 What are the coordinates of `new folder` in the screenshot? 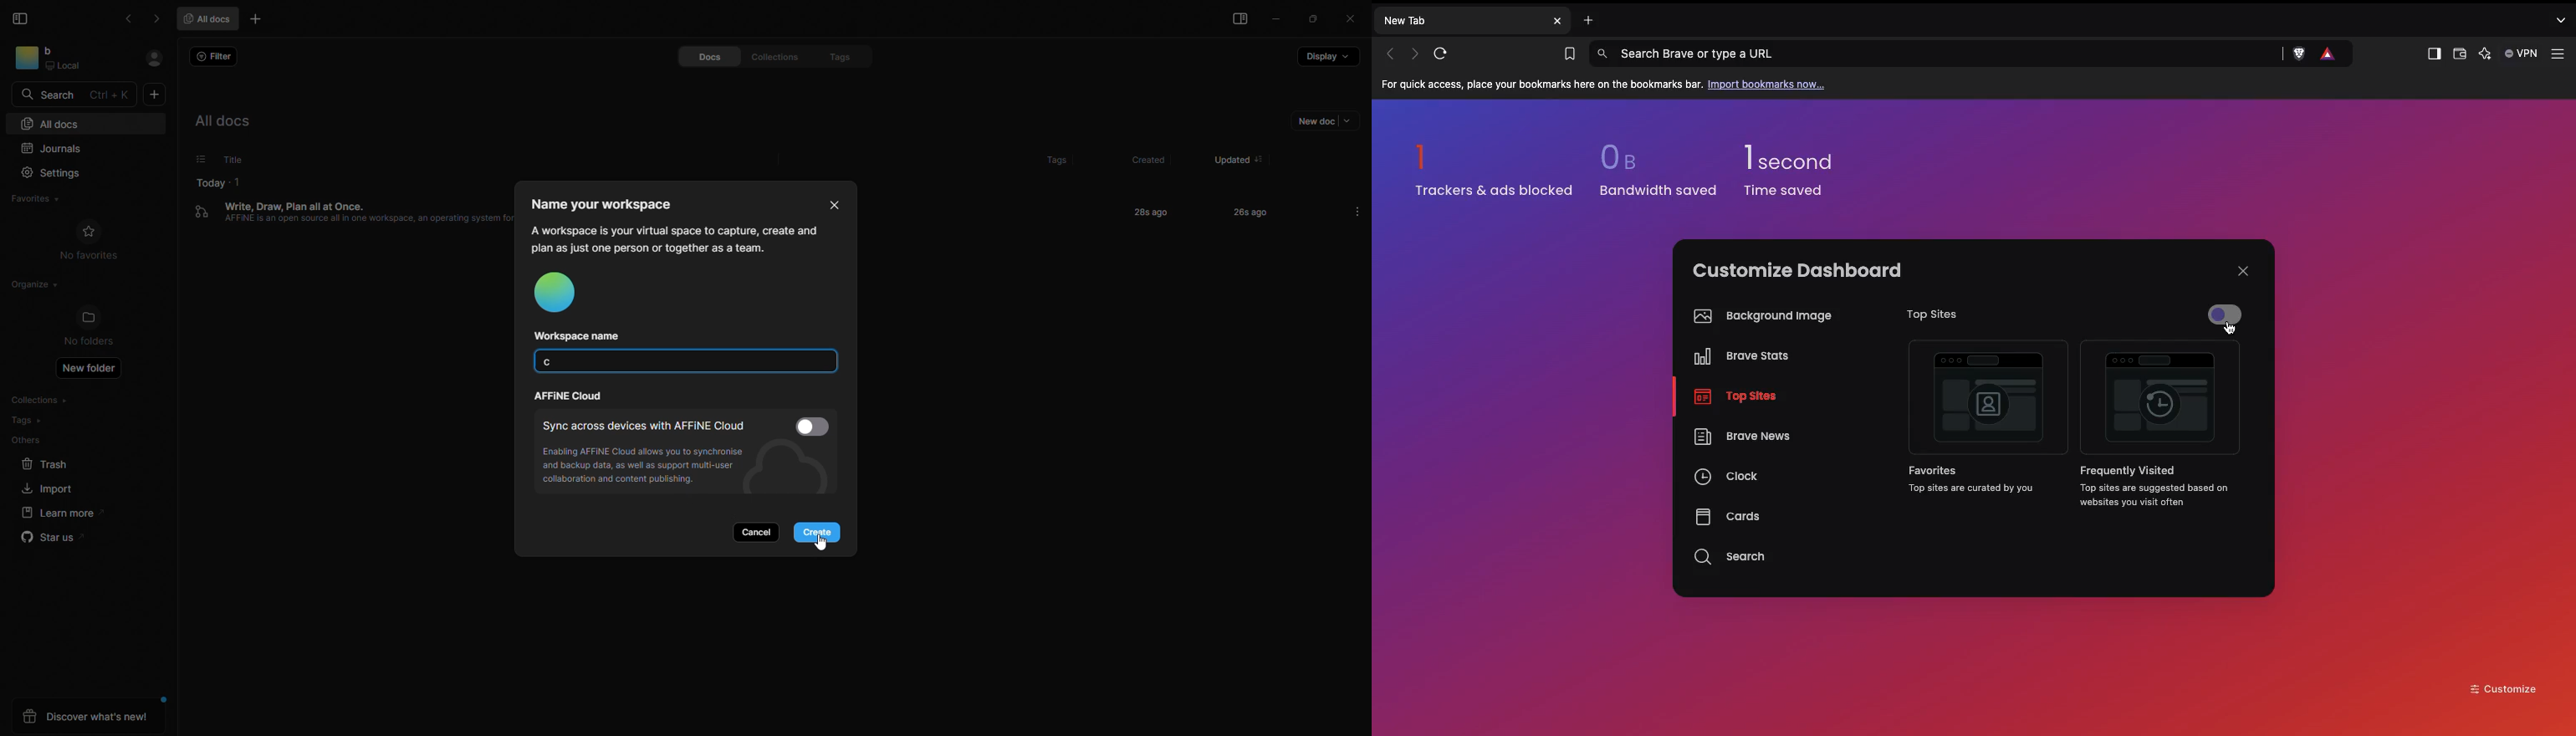 It's located at (92, 371).